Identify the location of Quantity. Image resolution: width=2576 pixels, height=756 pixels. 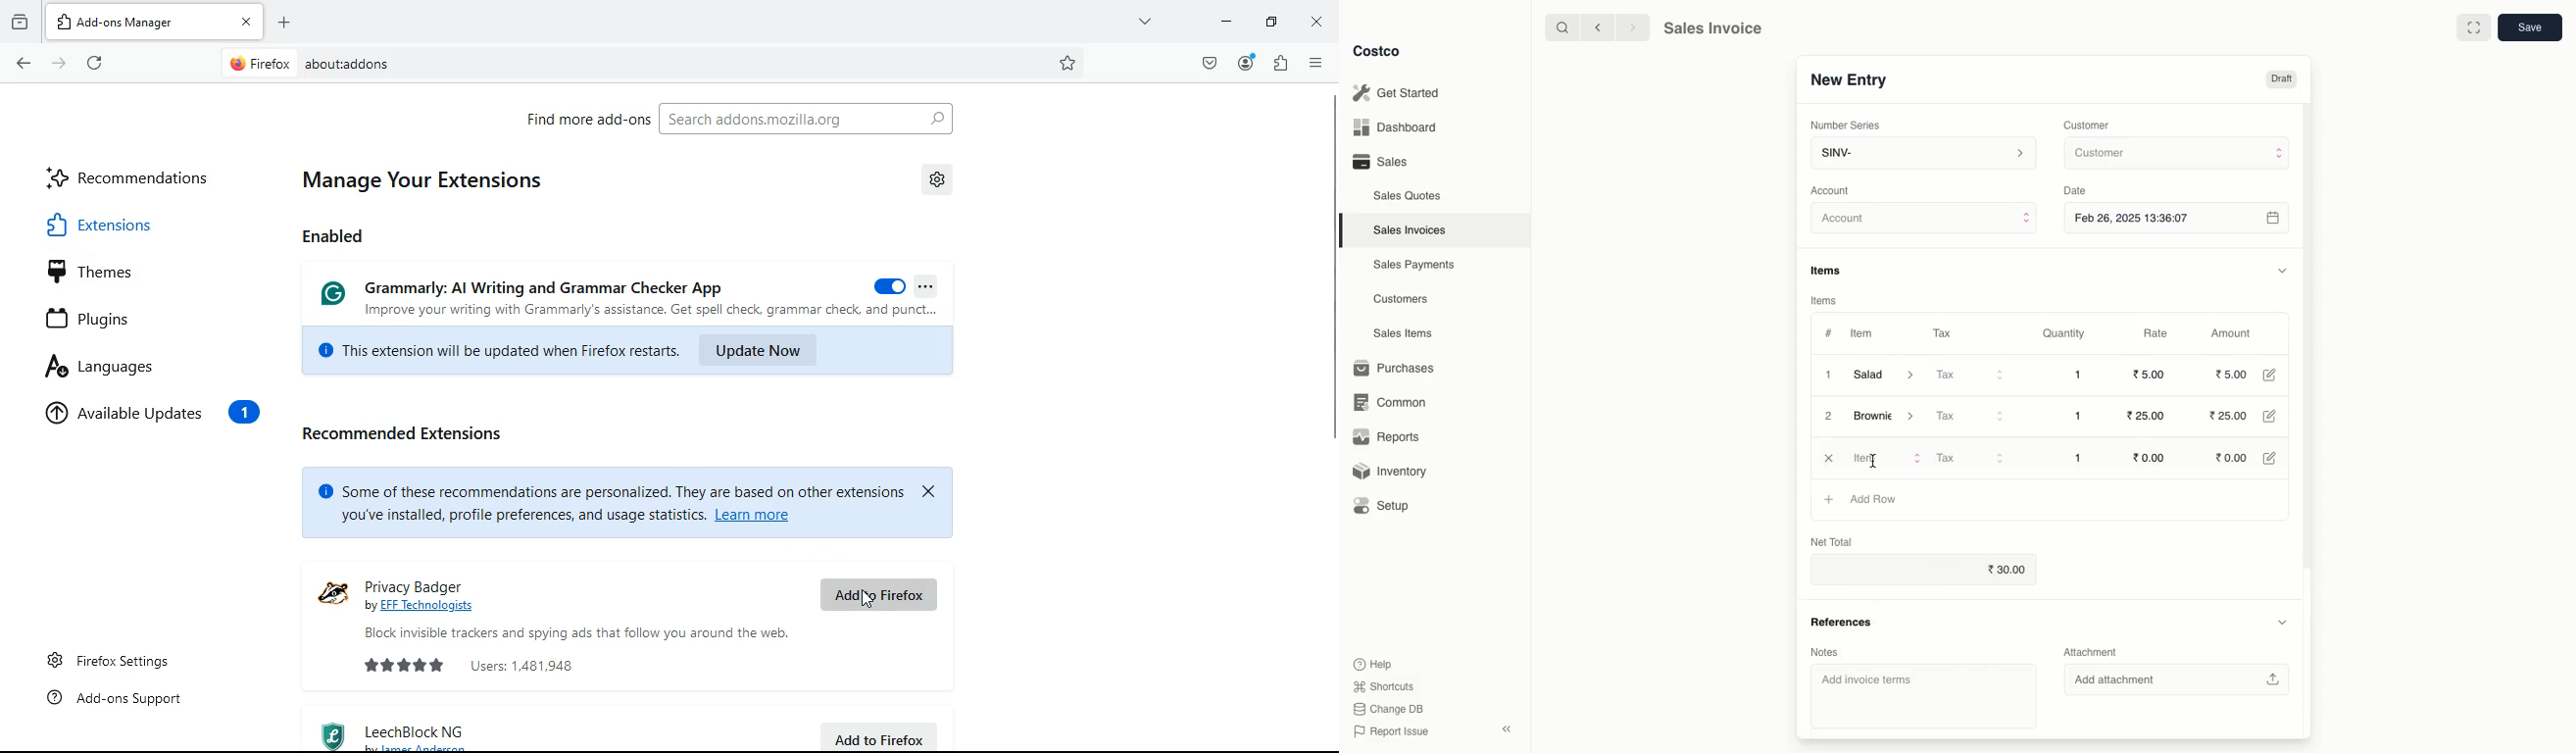
(2063, 334).